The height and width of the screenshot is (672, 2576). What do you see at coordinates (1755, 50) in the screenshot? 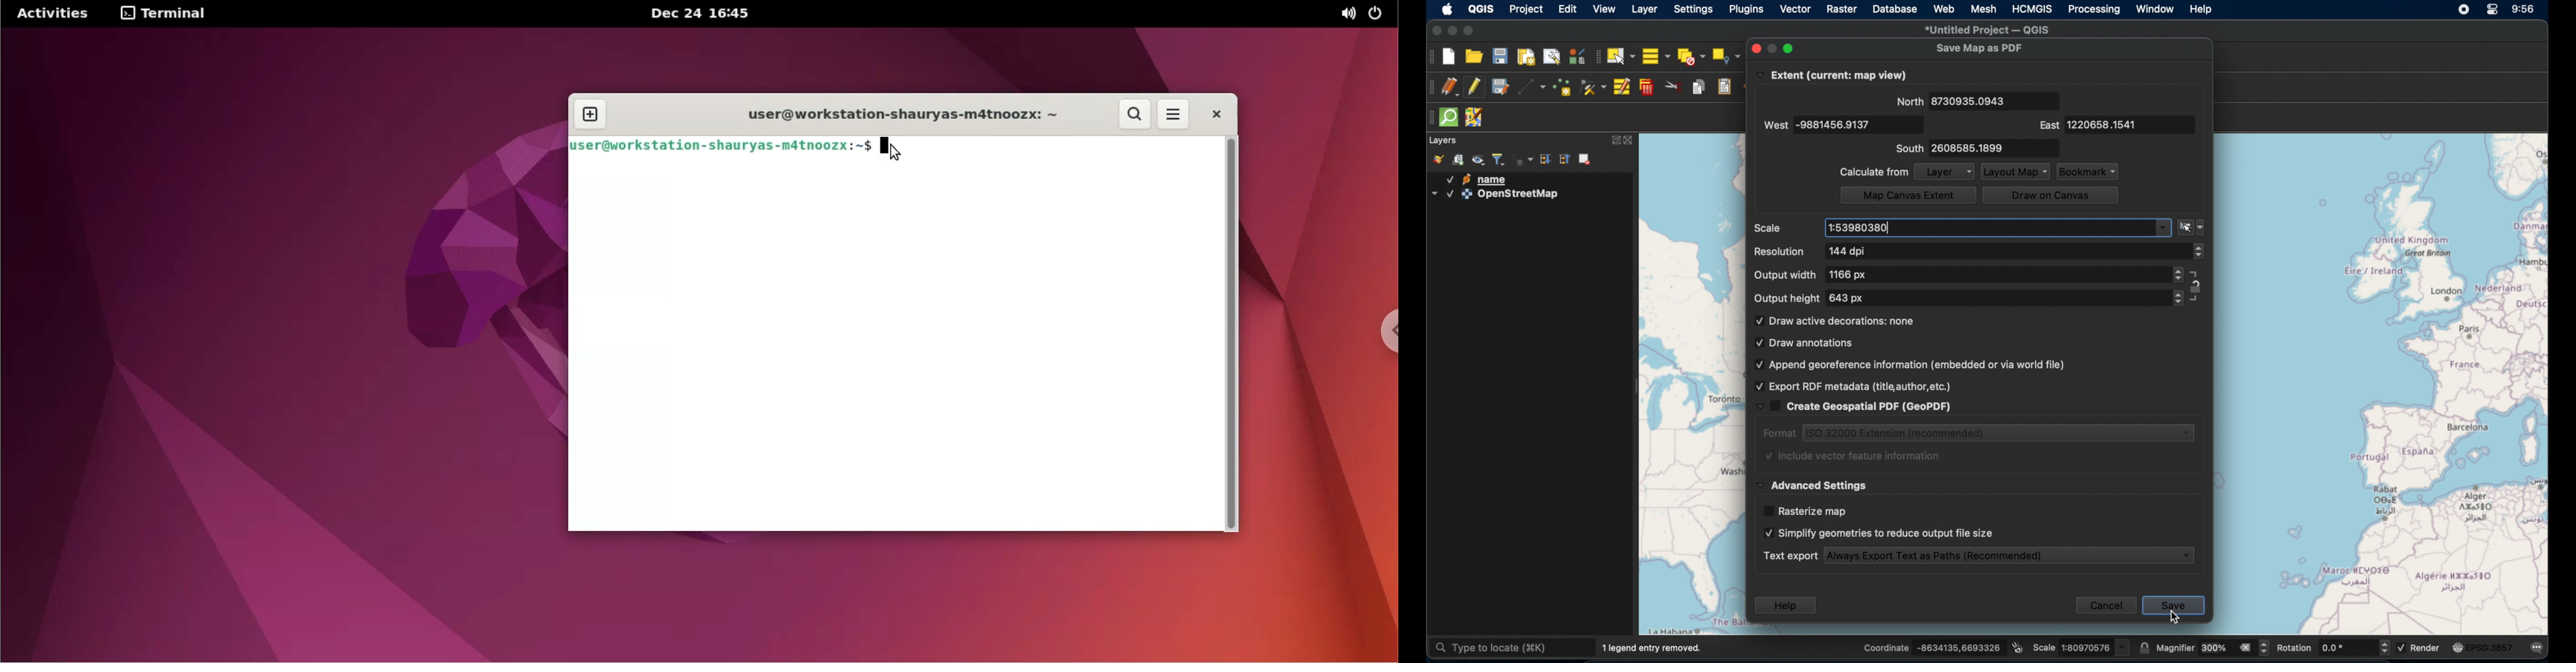
I see `close` at bounding box center [1755, 50].